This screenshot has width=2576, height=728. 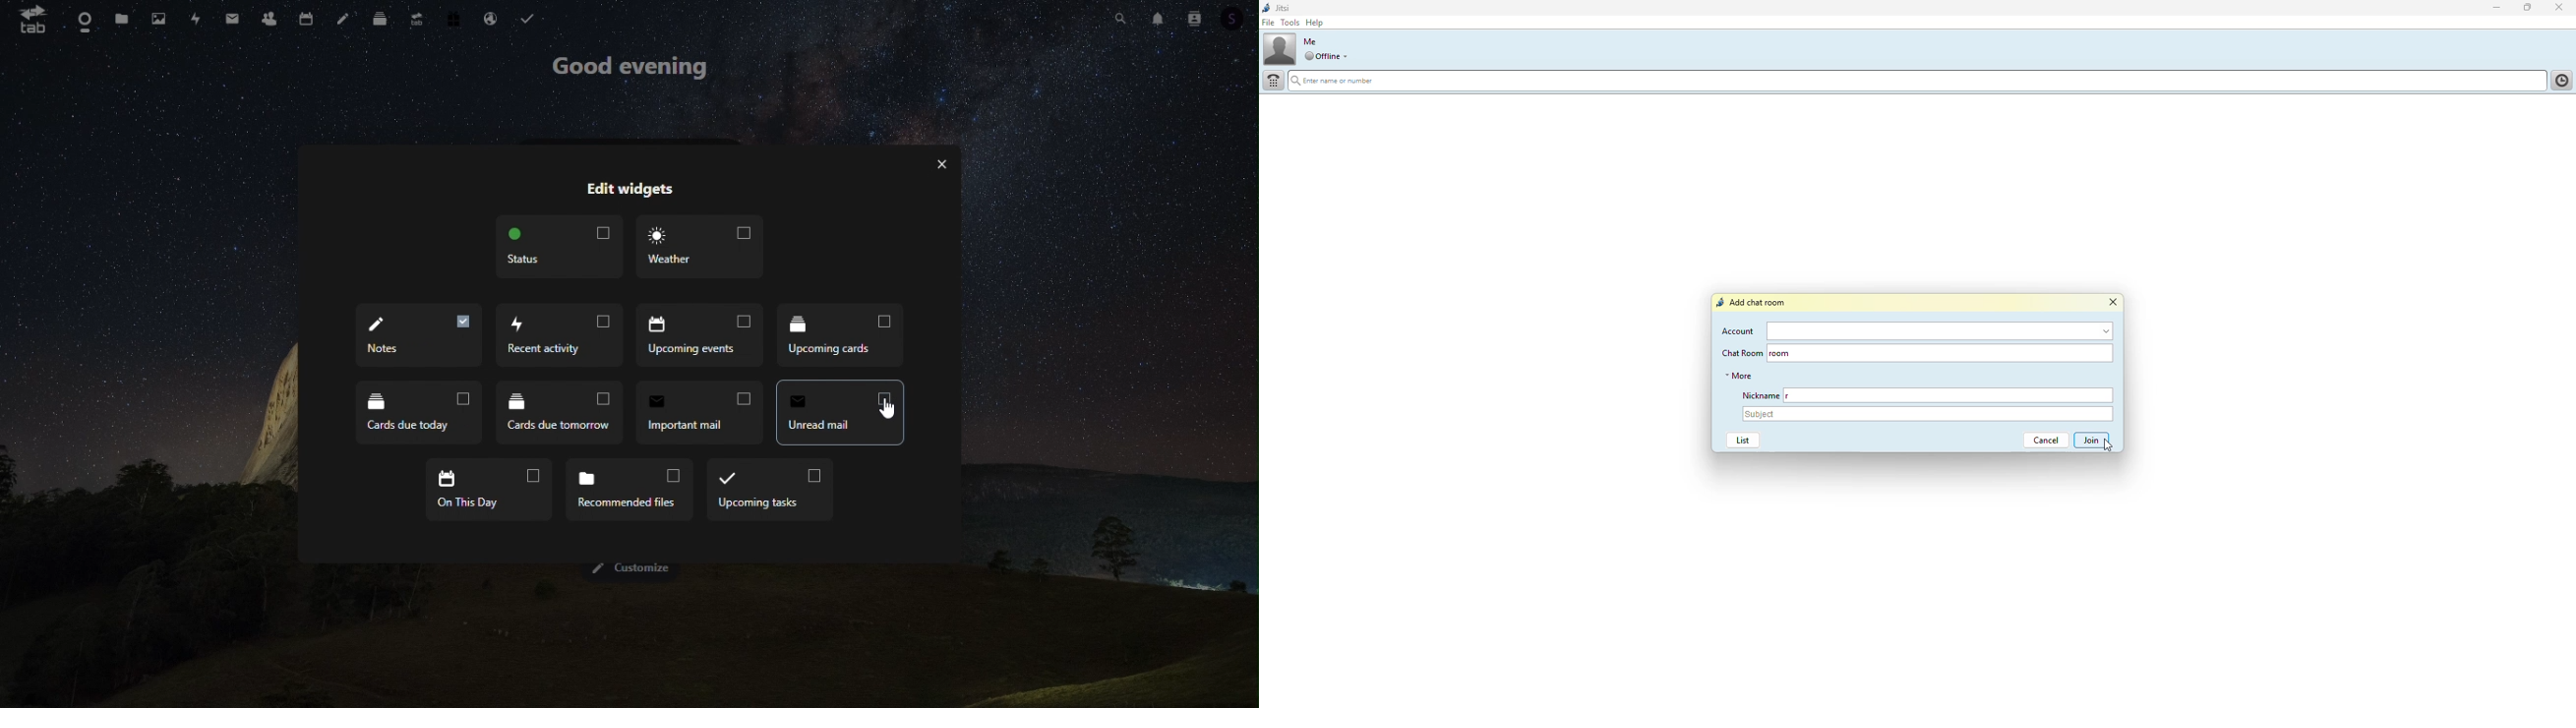 What do you see at coordinates (422, 334) in the screenshot?
I see `Recent activity` at bounding box center [422, 334].